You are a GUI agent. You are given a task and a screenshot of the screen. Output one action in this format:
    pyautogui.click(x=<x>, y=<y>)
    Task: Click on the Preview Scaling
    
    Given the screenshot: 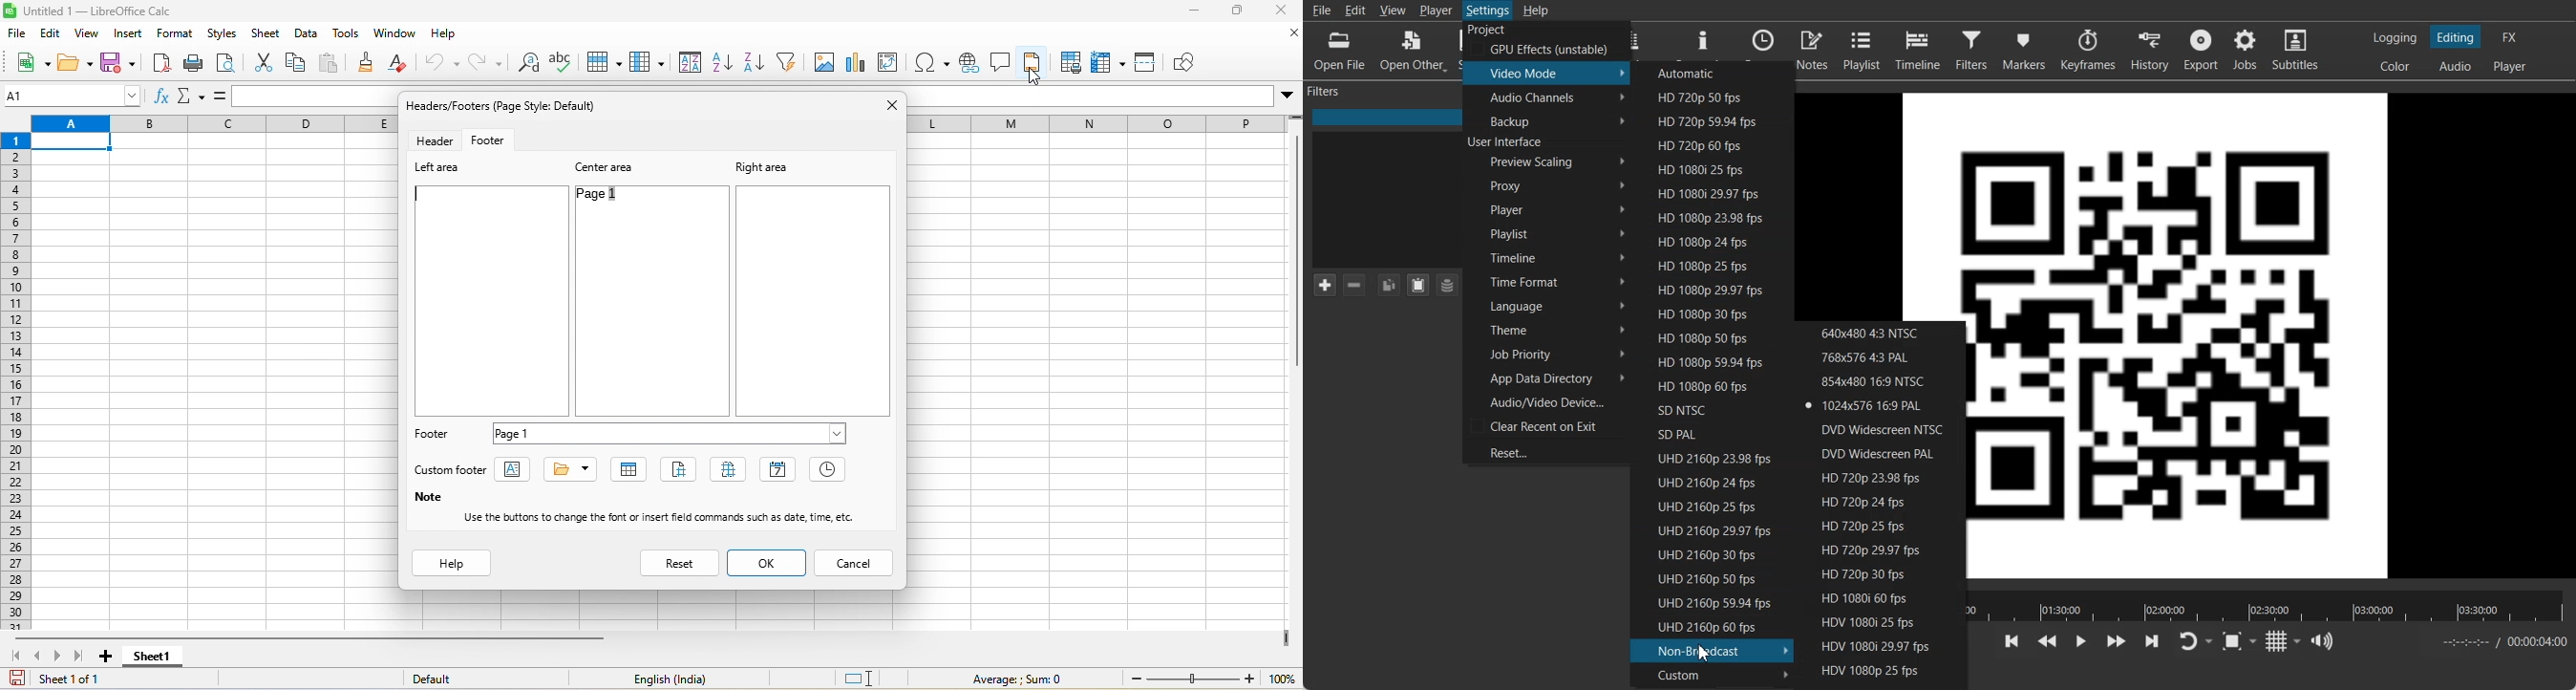 What is the action you would take?
    pyautogui.click(x=1547, y=162)
    